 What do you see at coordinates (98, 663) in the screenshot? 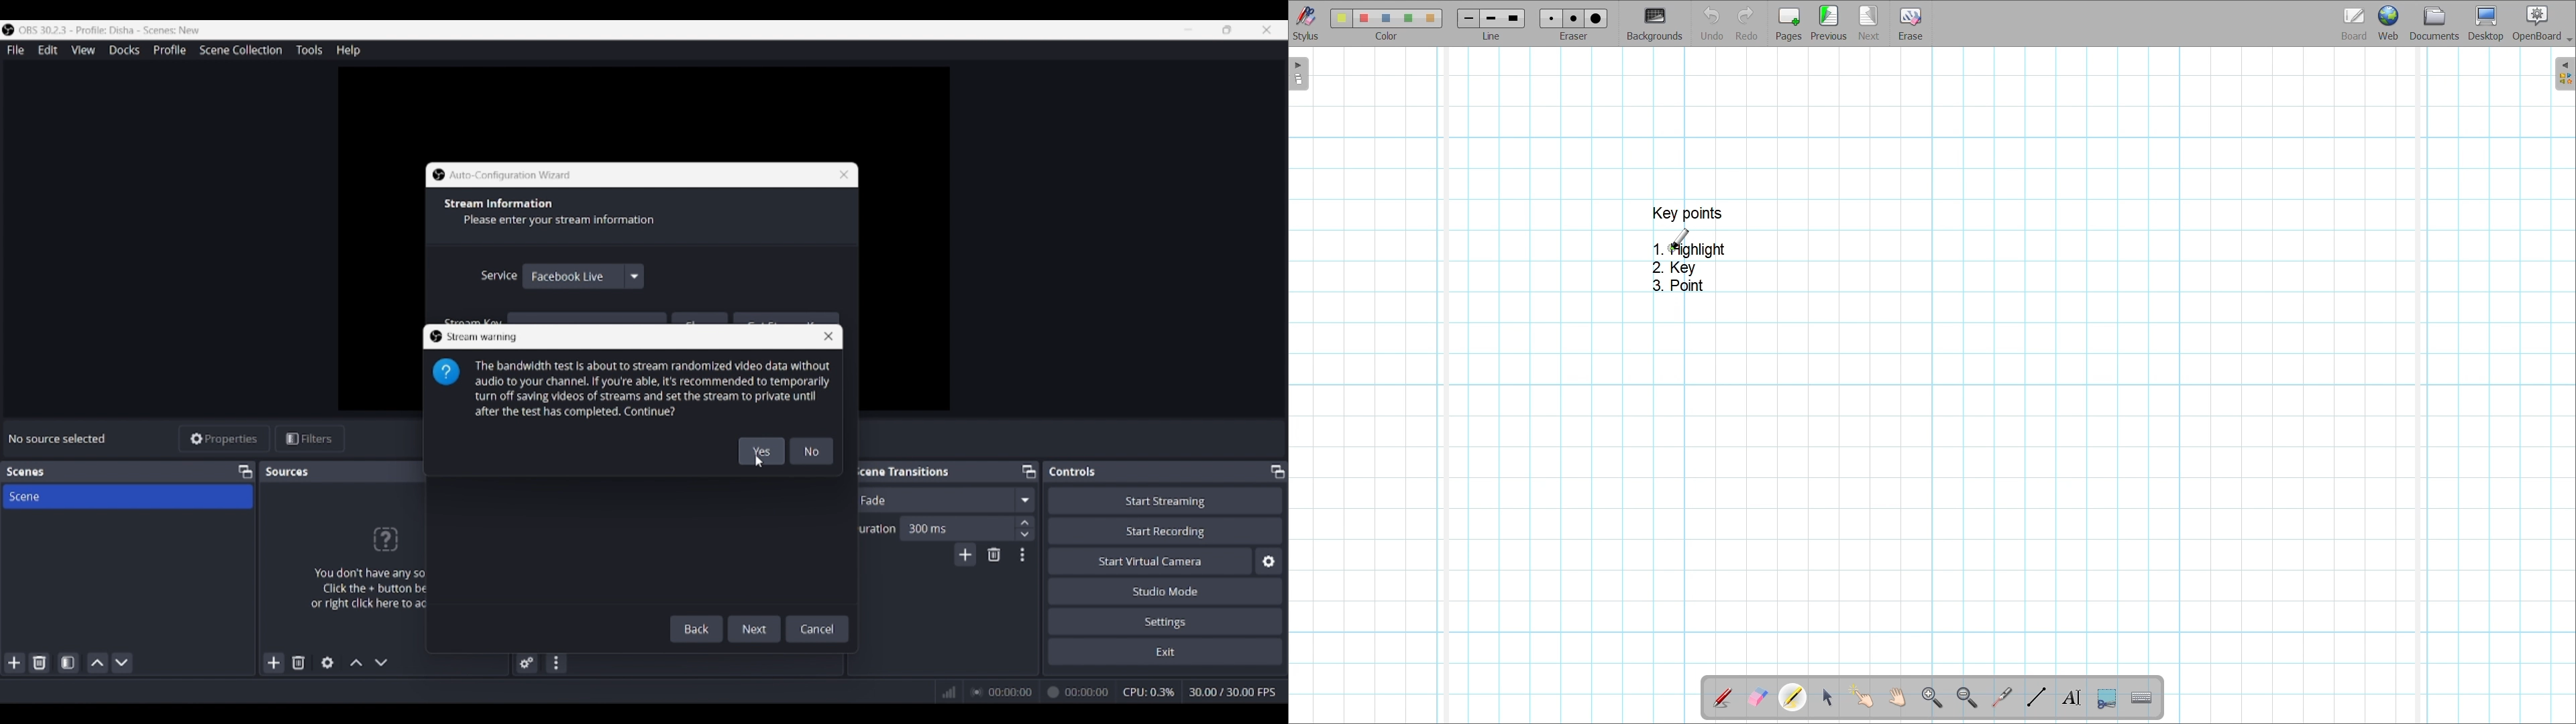
I see `Move scene up` at bounding box center [98, 663].